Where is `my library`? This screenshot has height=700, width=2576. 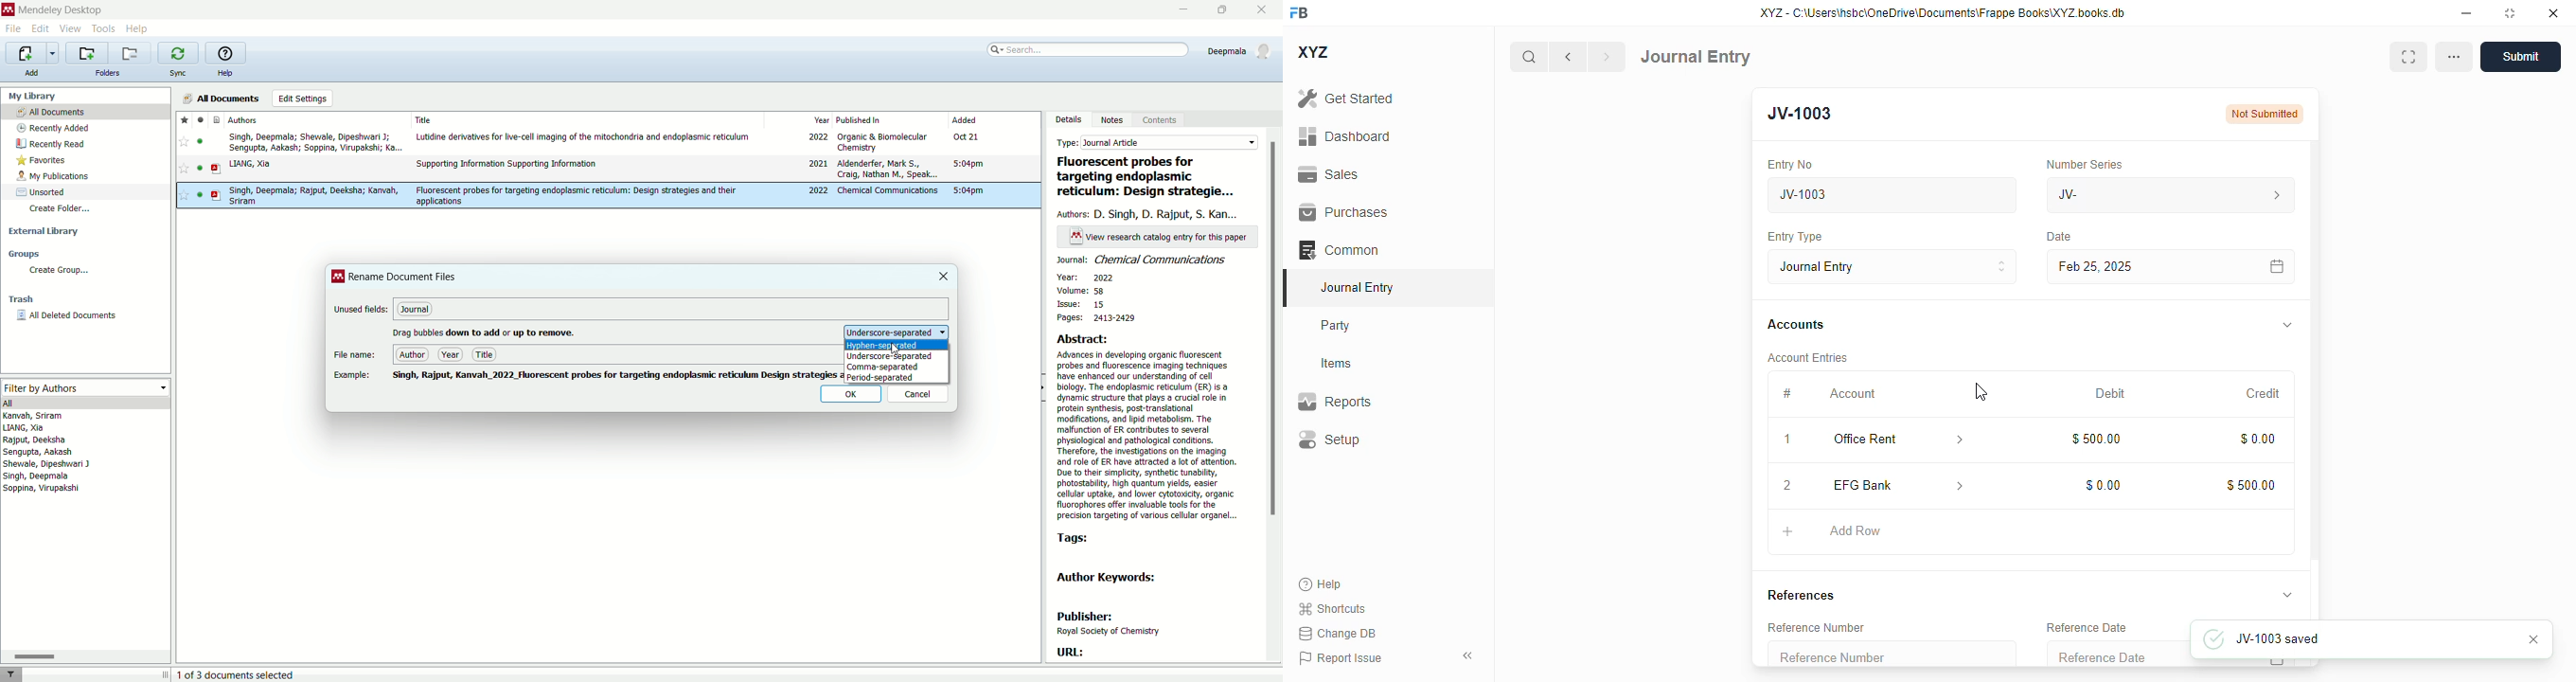 my library is located at coordinates (34, 96).